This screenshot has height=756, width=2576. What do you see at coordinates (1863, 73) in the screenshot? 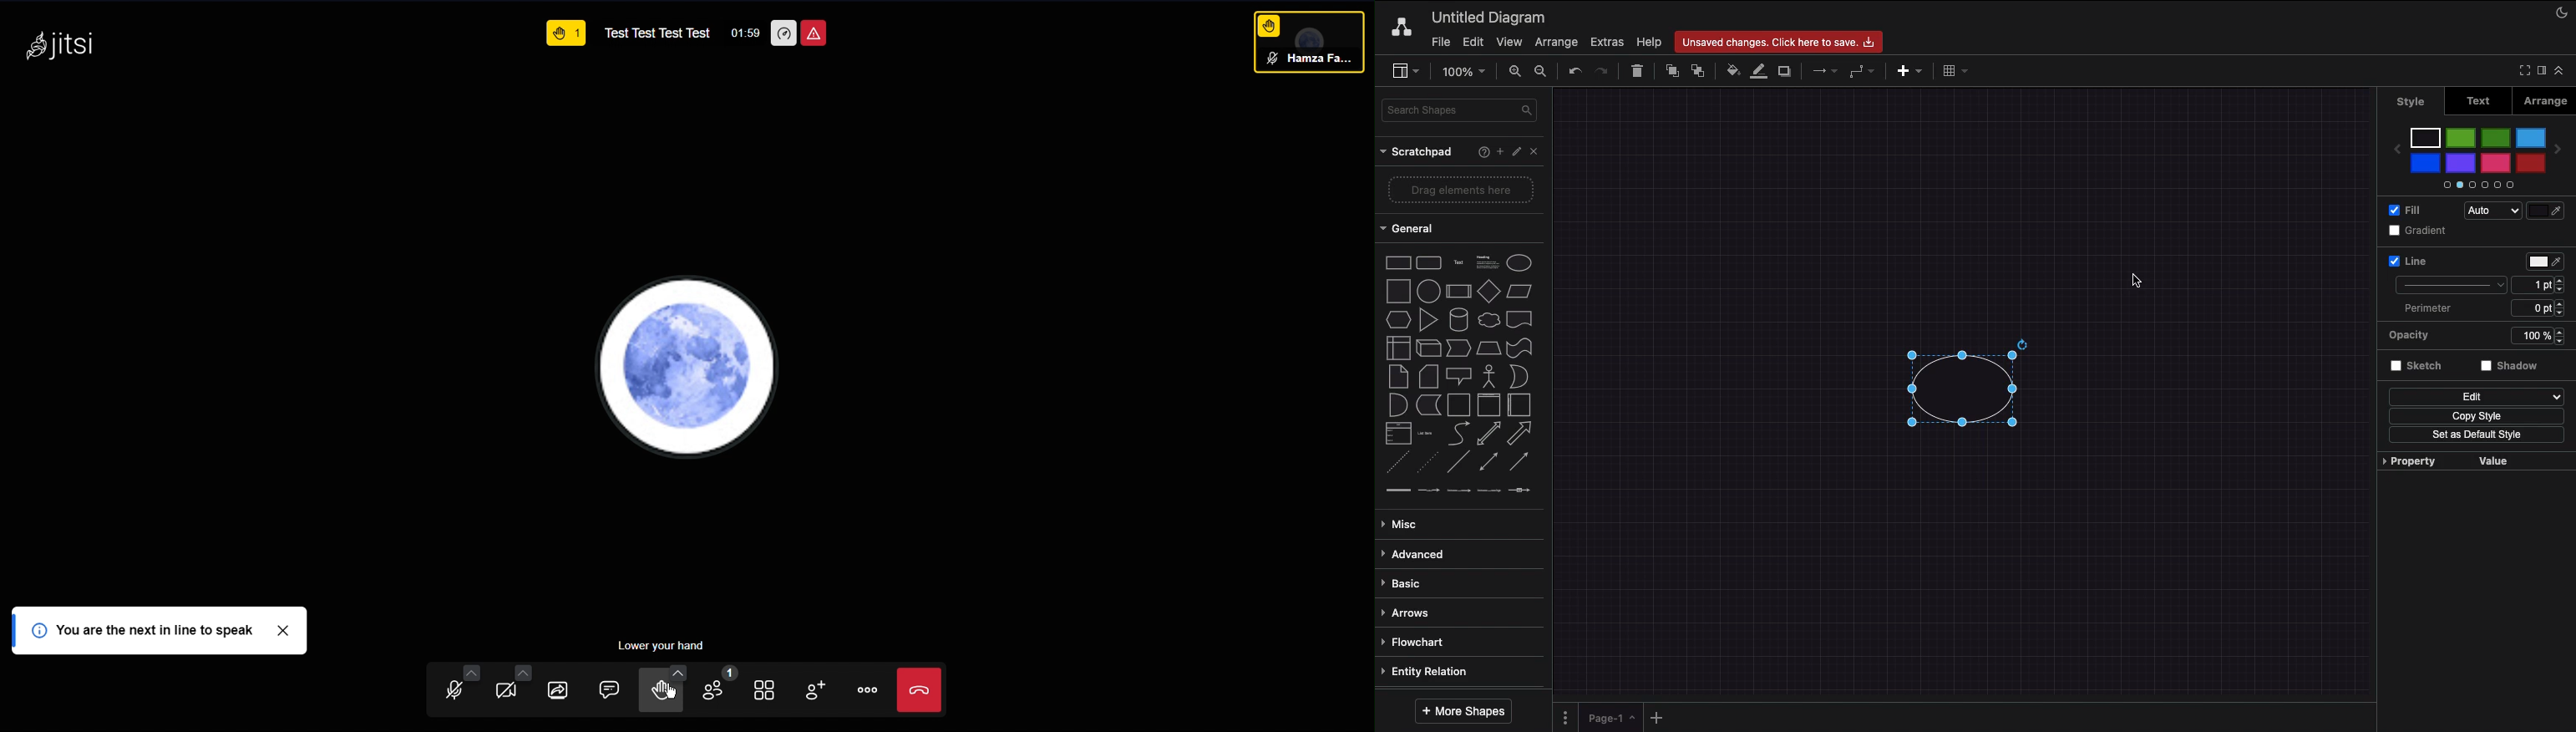
I see `Waypoints` at bounding box center [1863, 73].